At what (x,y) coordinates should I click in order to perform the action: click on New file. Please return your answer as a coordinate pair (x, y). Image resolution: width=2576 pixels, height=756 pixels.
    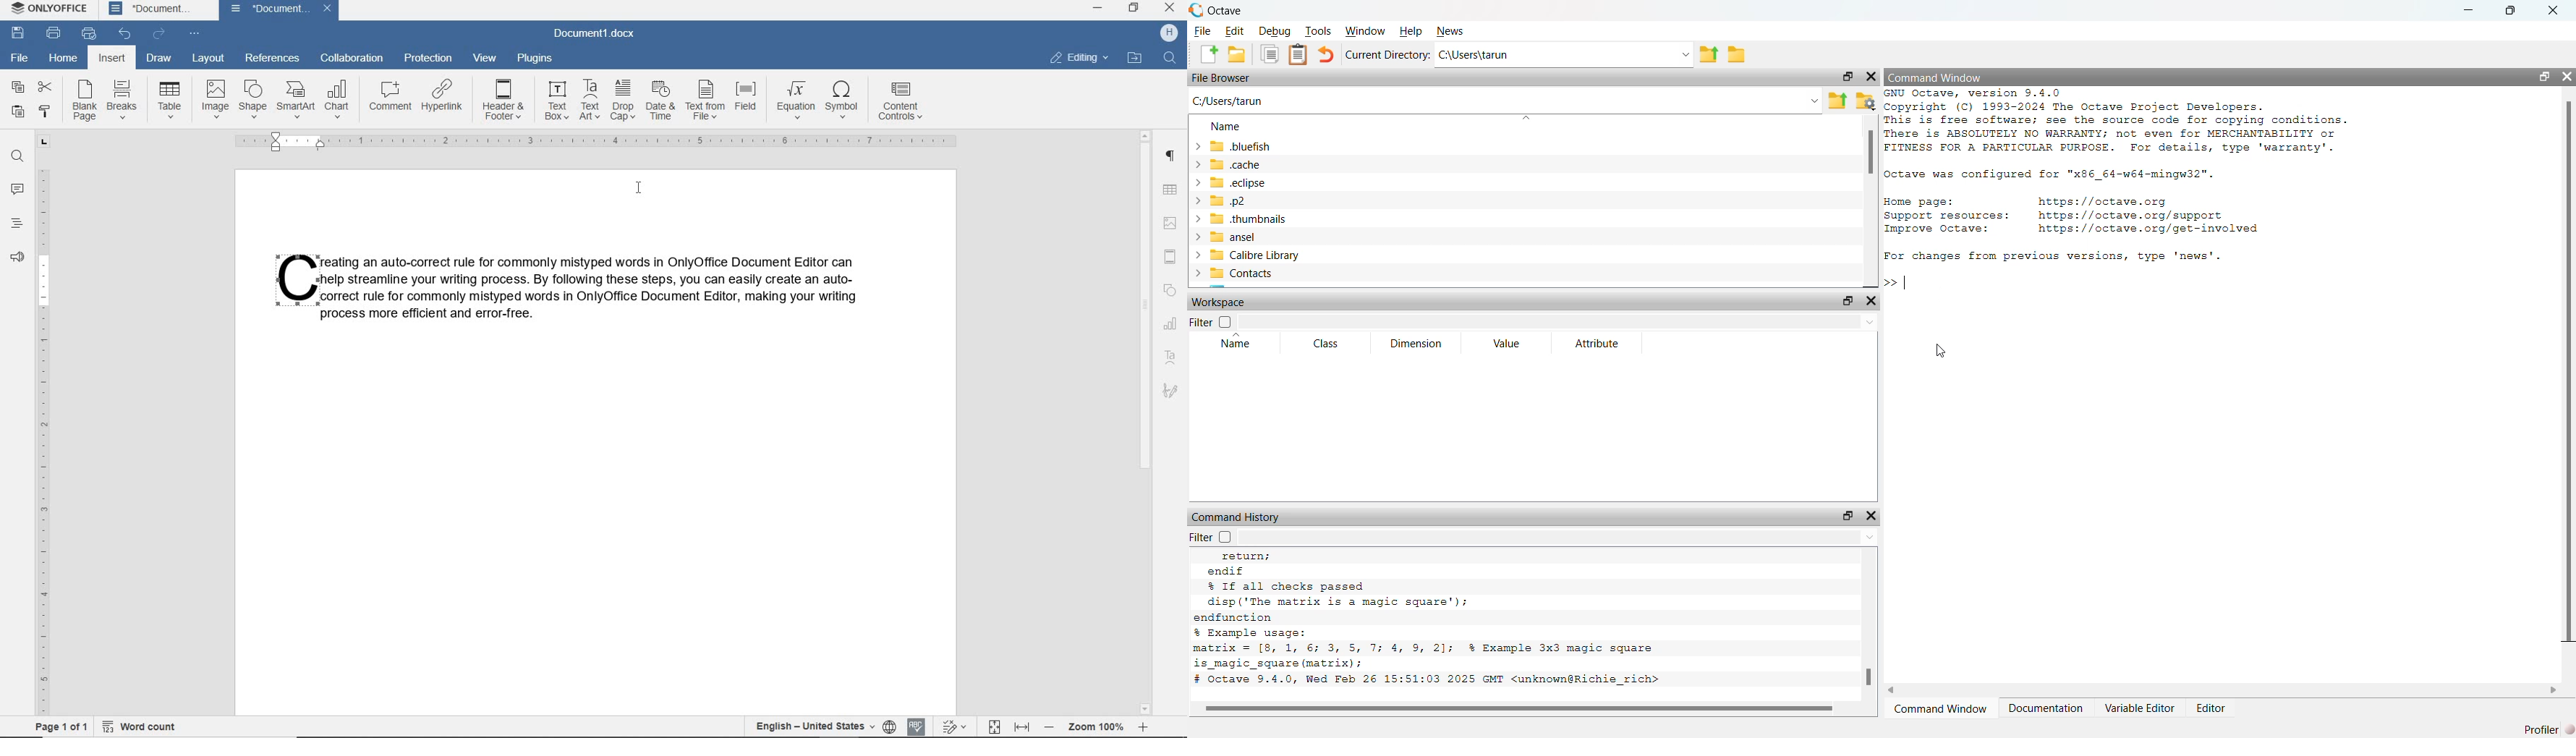
    Looking at the image, I should click on (1209, 54).